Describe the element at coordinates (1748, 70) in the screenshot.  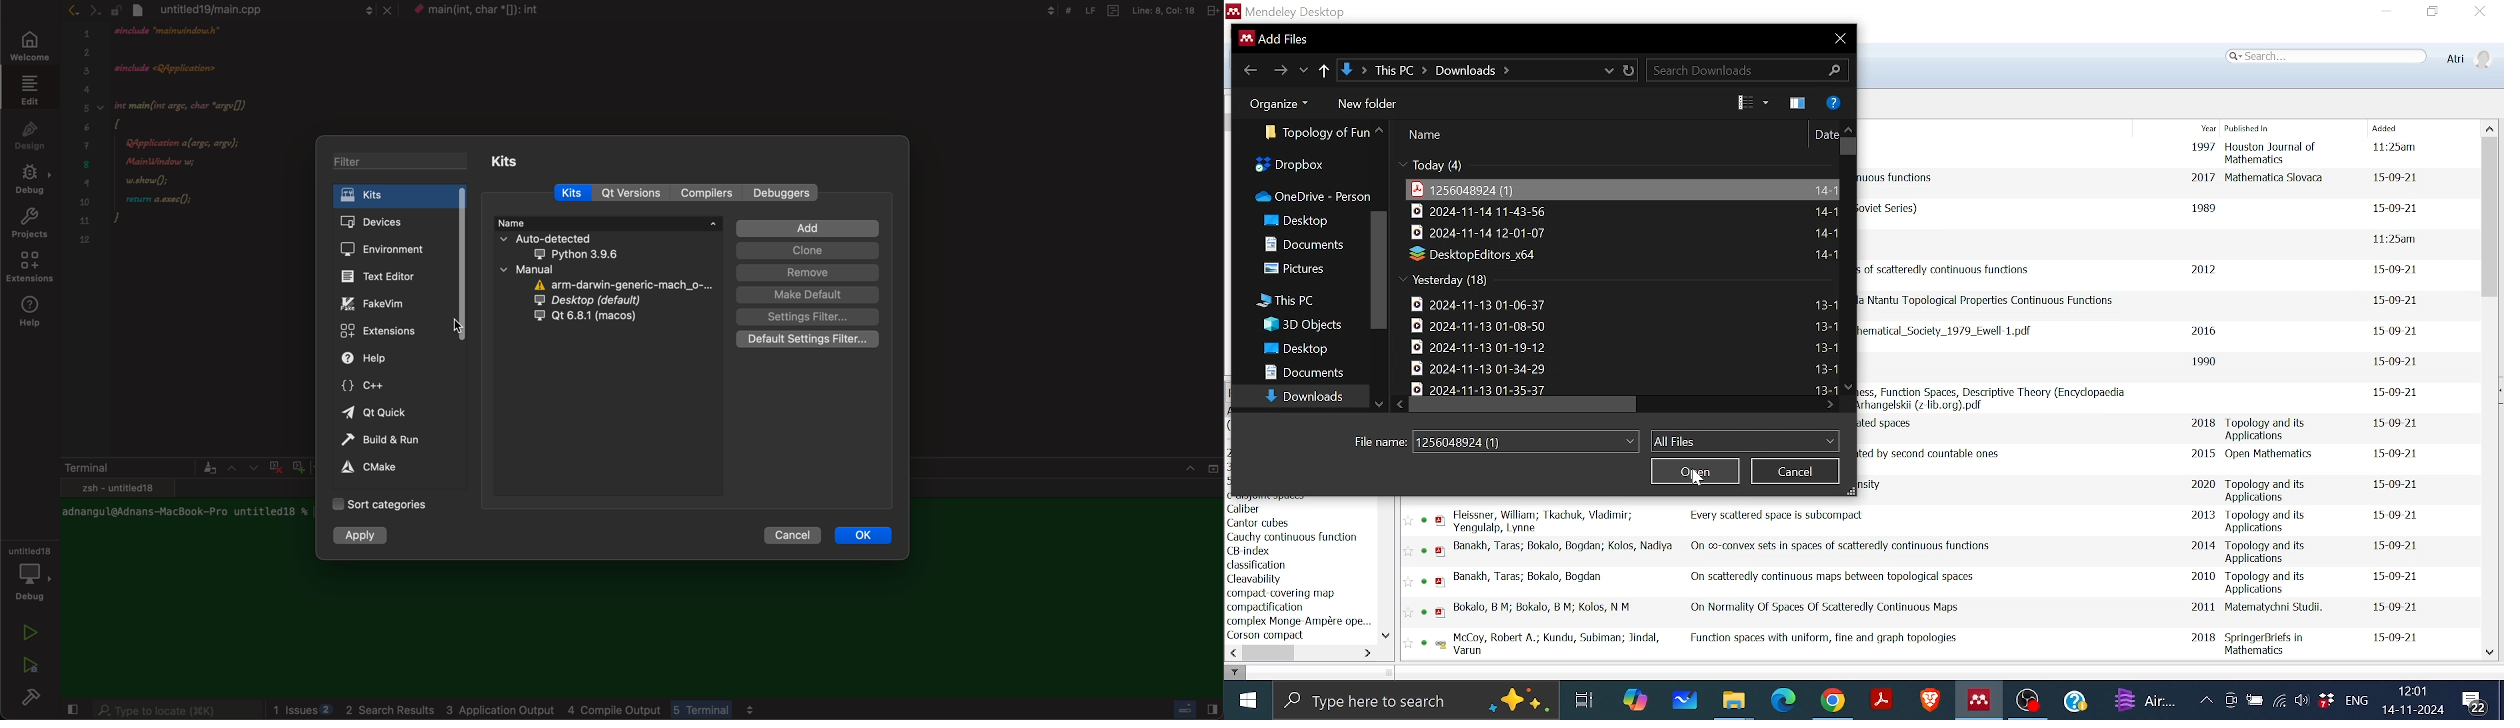
I see `Search Download` at that location.